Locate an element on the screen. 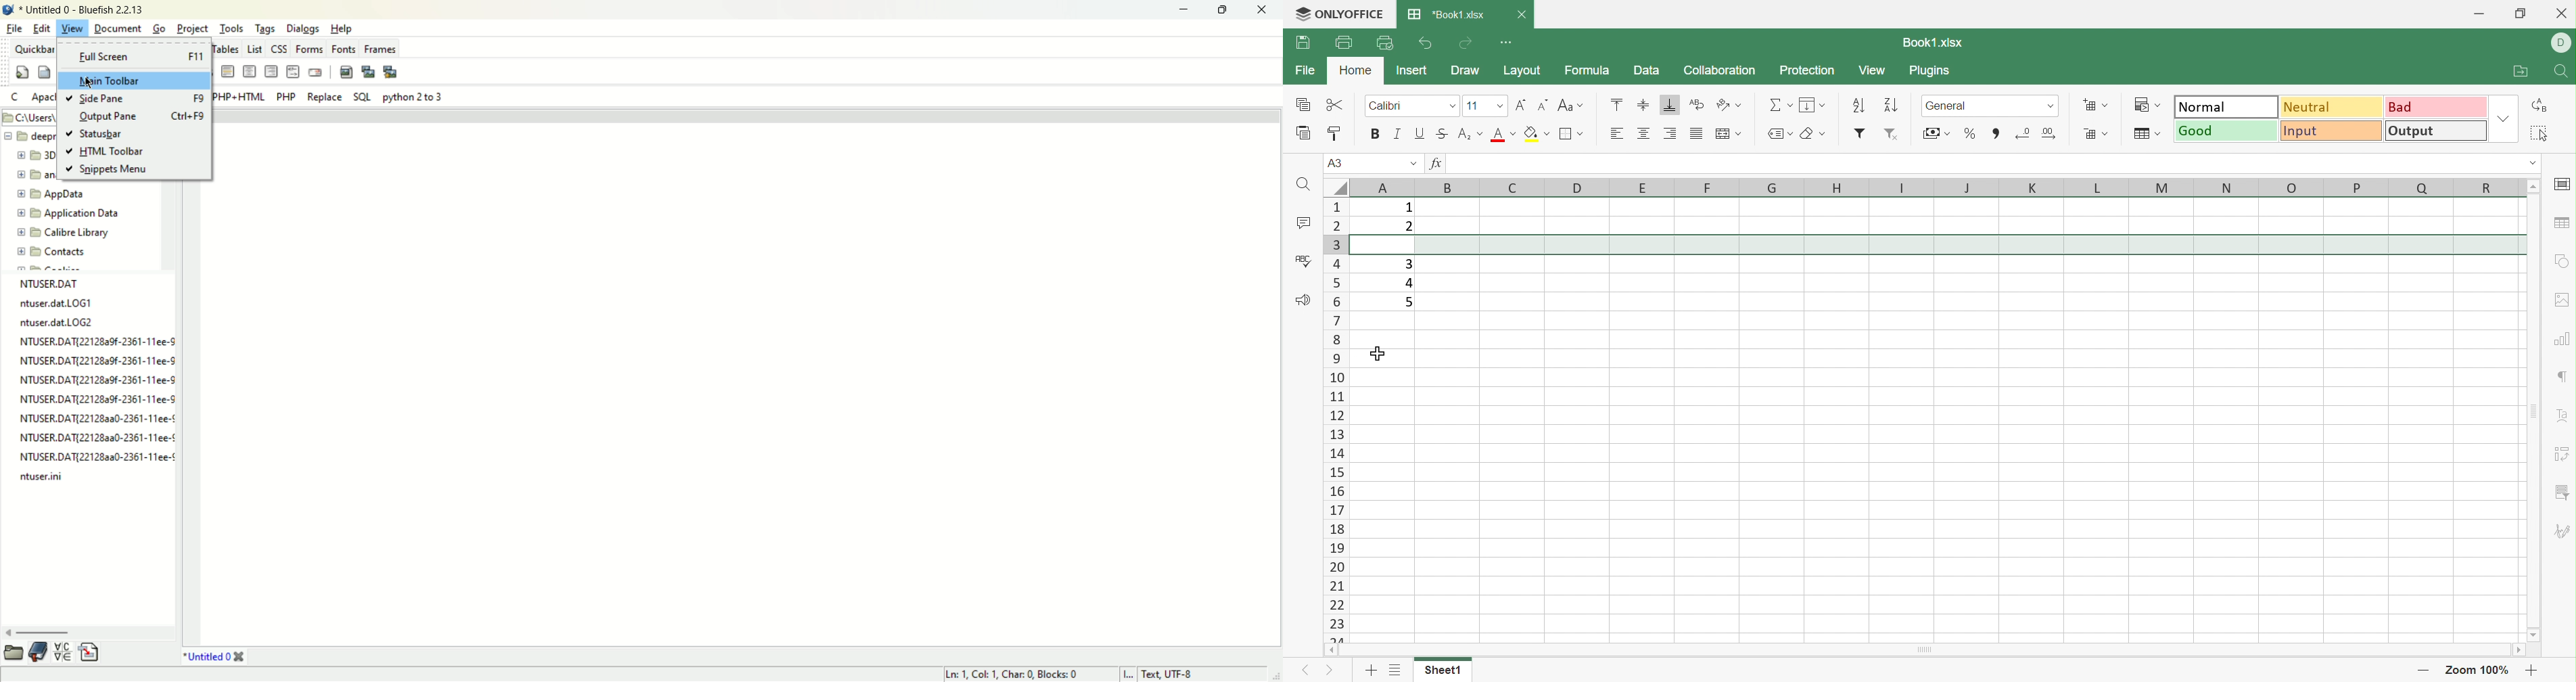 Image resolution: width=2576 pixels, height=700 pixels. Open file location is located at coordinates (2519, 71).